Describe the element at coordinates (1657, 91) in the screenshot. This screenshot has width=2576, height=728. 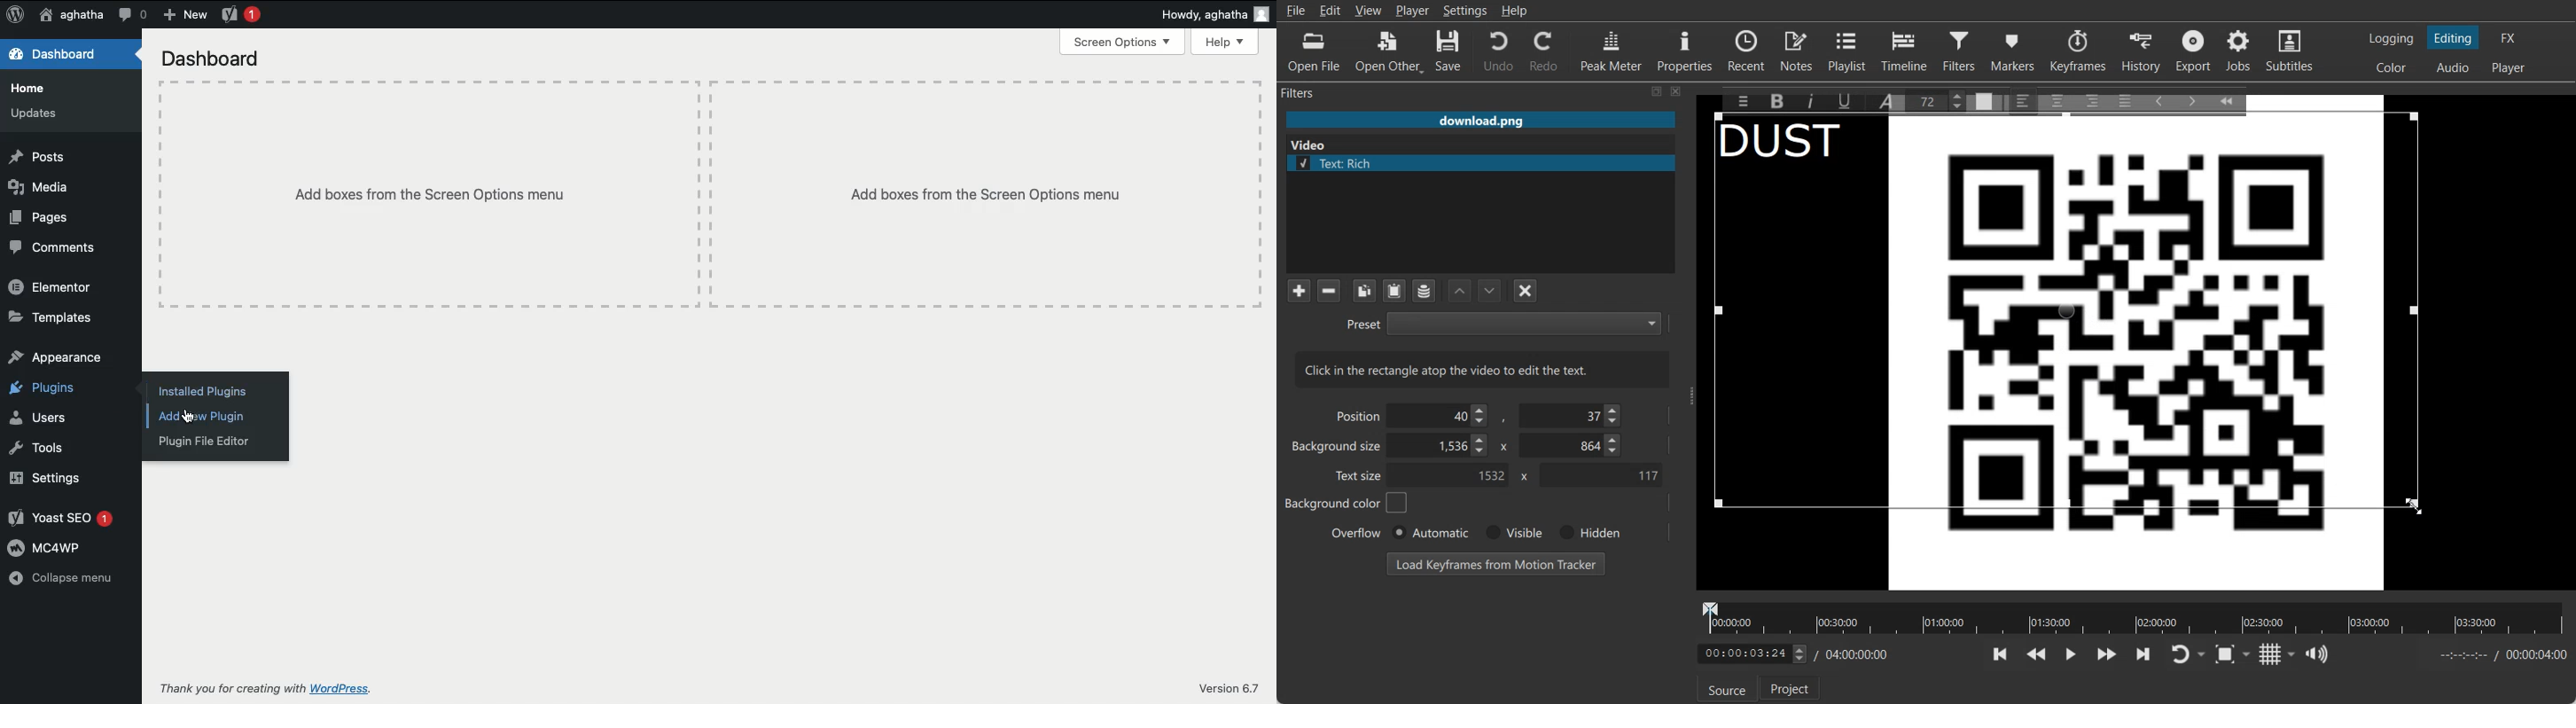
I see `Maximize` at that location.